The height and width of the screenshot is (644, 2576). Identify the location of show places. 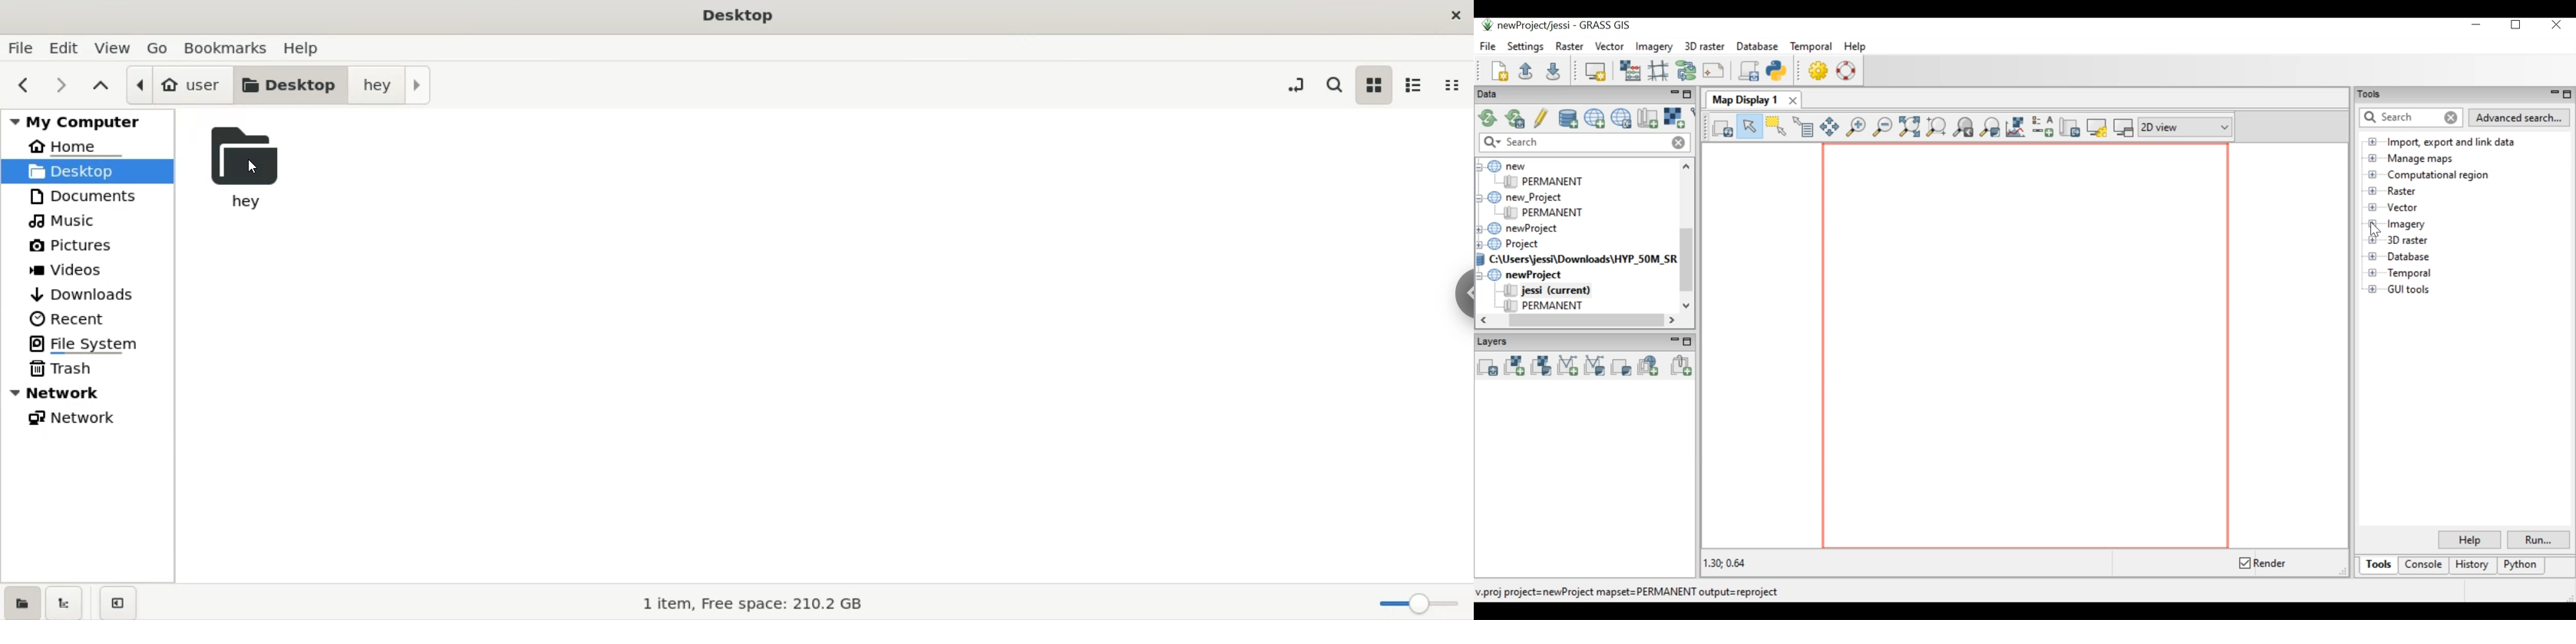
(25, 602).